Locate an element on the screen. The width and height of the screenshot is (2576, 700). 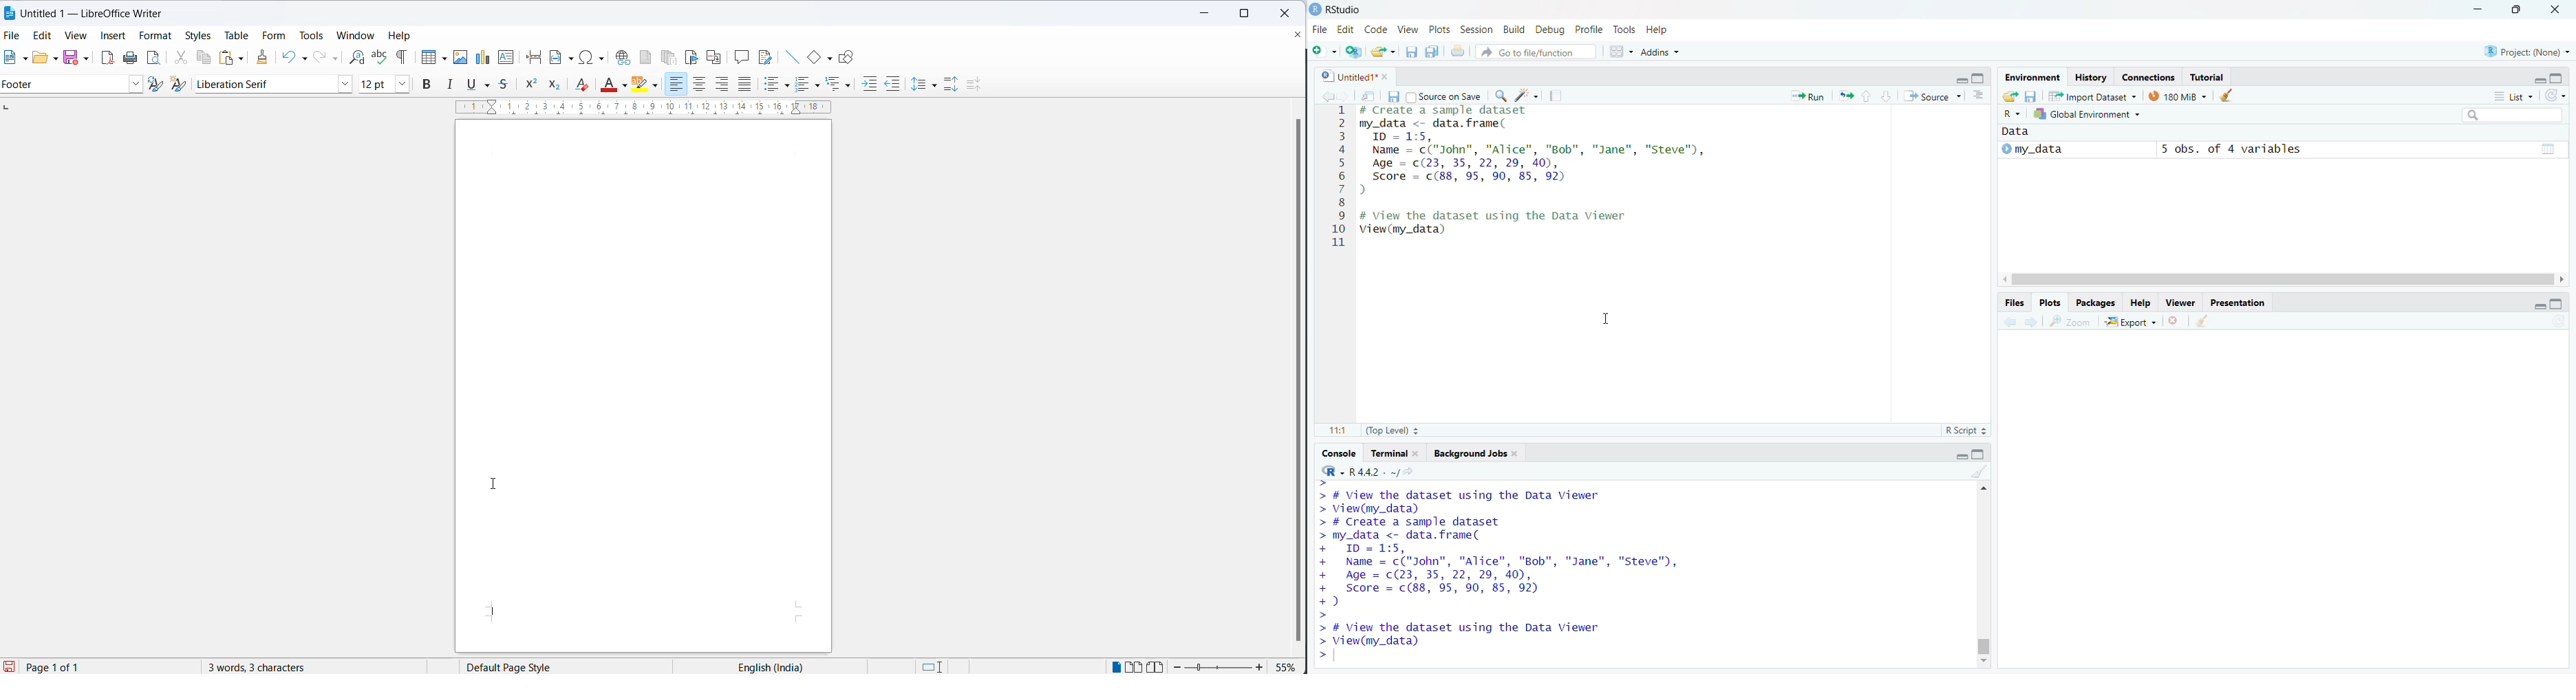
undo options is located at coordinates (303, 58).